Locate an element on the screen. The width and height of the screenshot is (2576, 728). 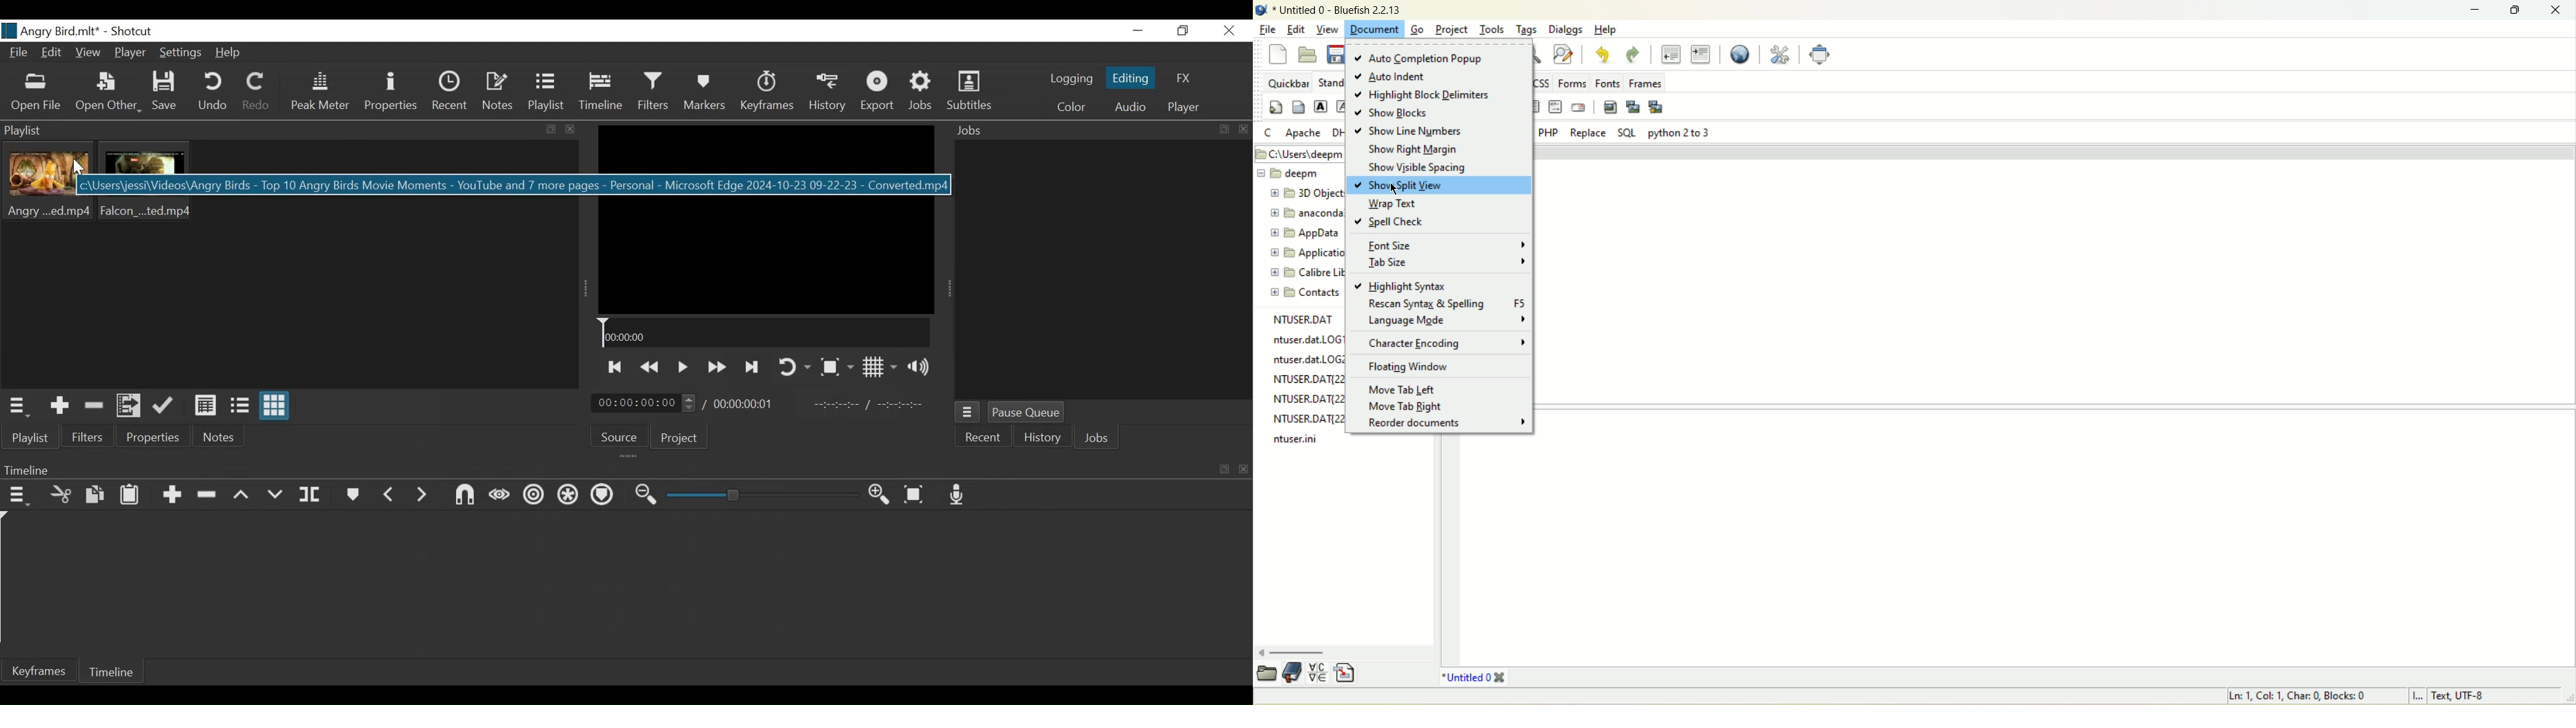
language mode is located at coordinates (1444, 321).